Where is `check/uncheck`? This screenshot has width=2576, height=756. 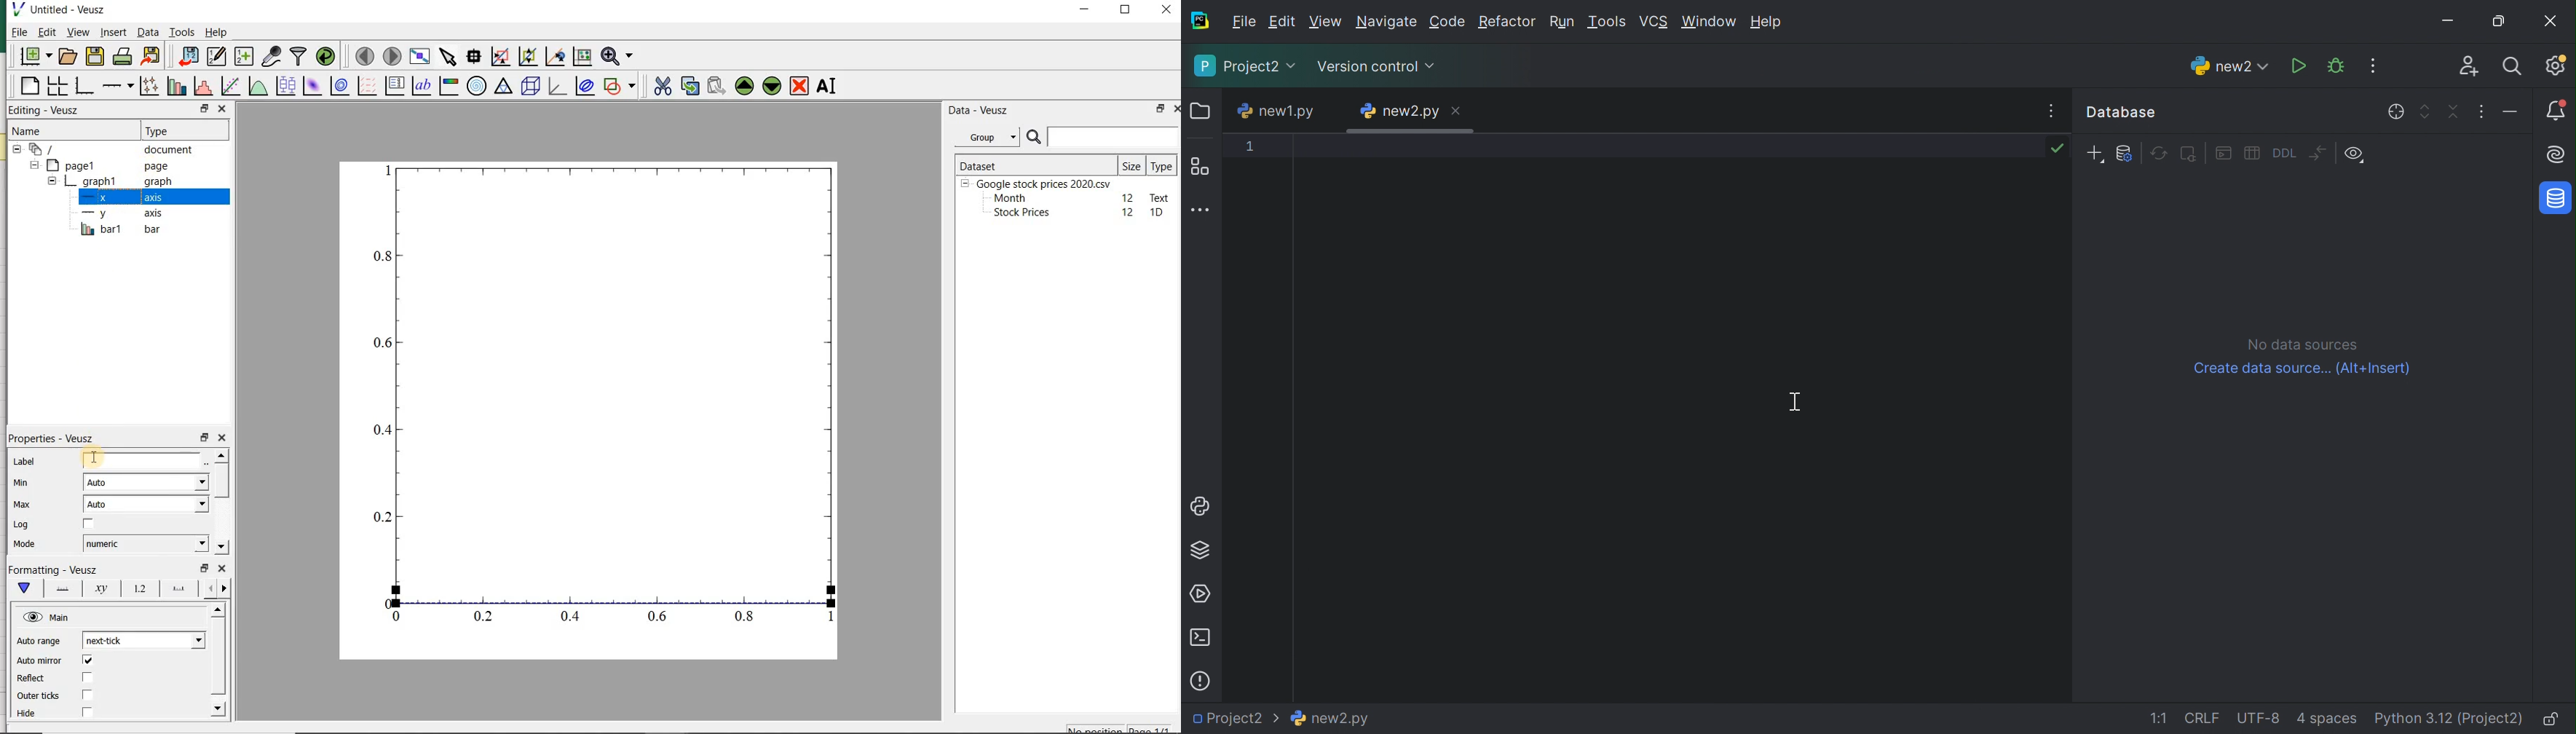 check/uncheck is located at coordinates (87, 695).